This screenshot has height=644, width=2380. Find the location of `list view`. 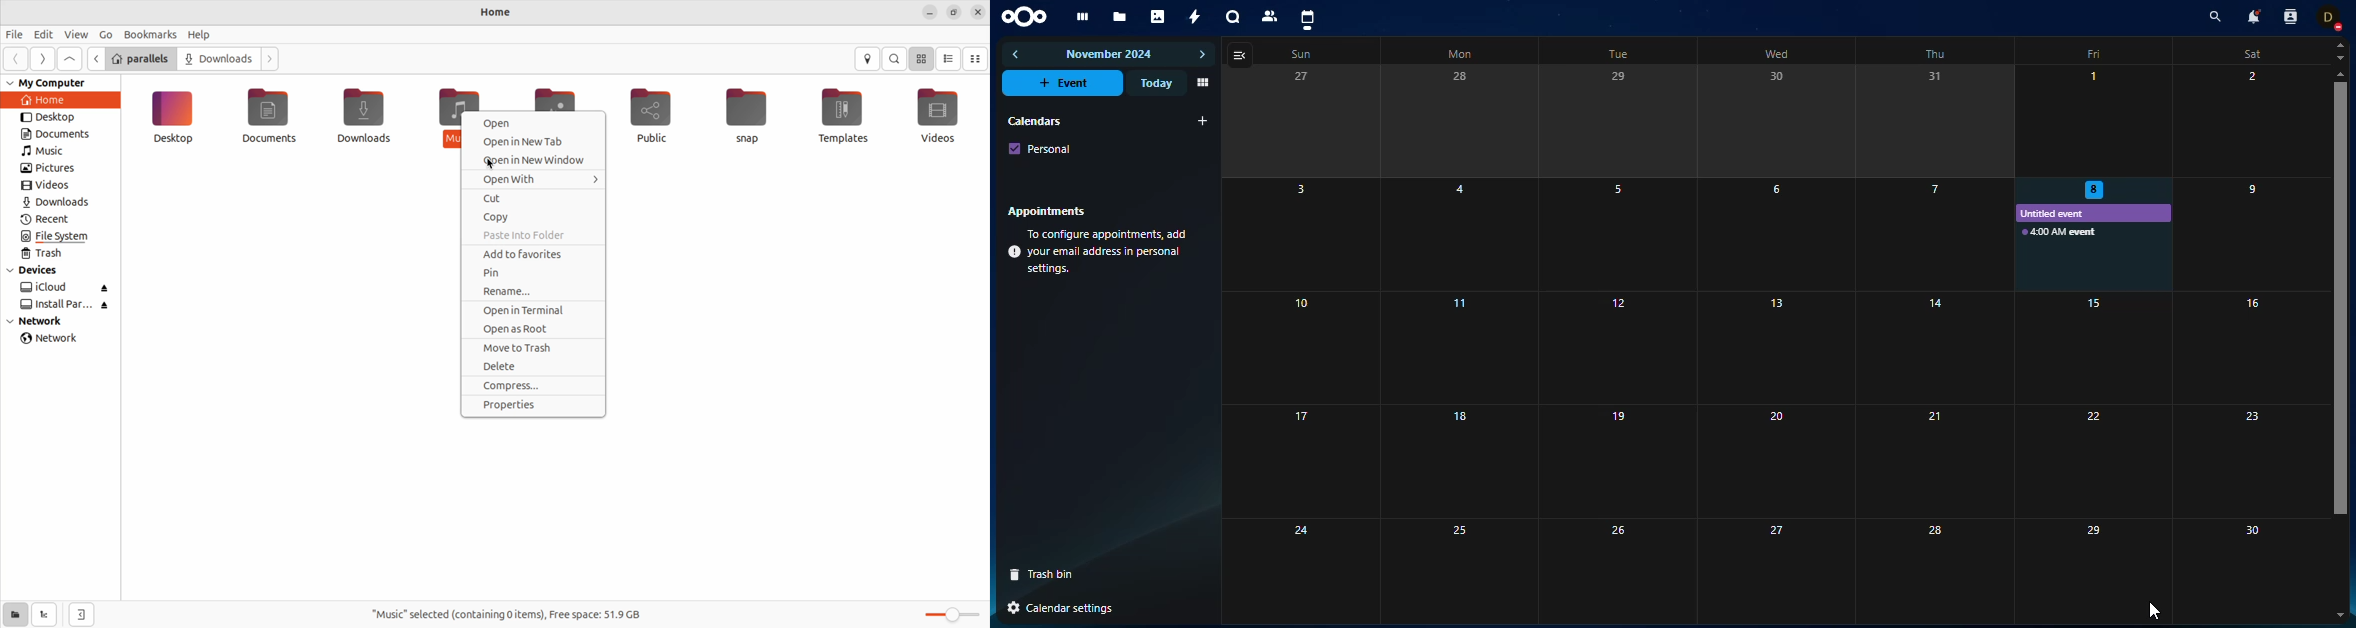

list view is located at coordinates (950, 59).